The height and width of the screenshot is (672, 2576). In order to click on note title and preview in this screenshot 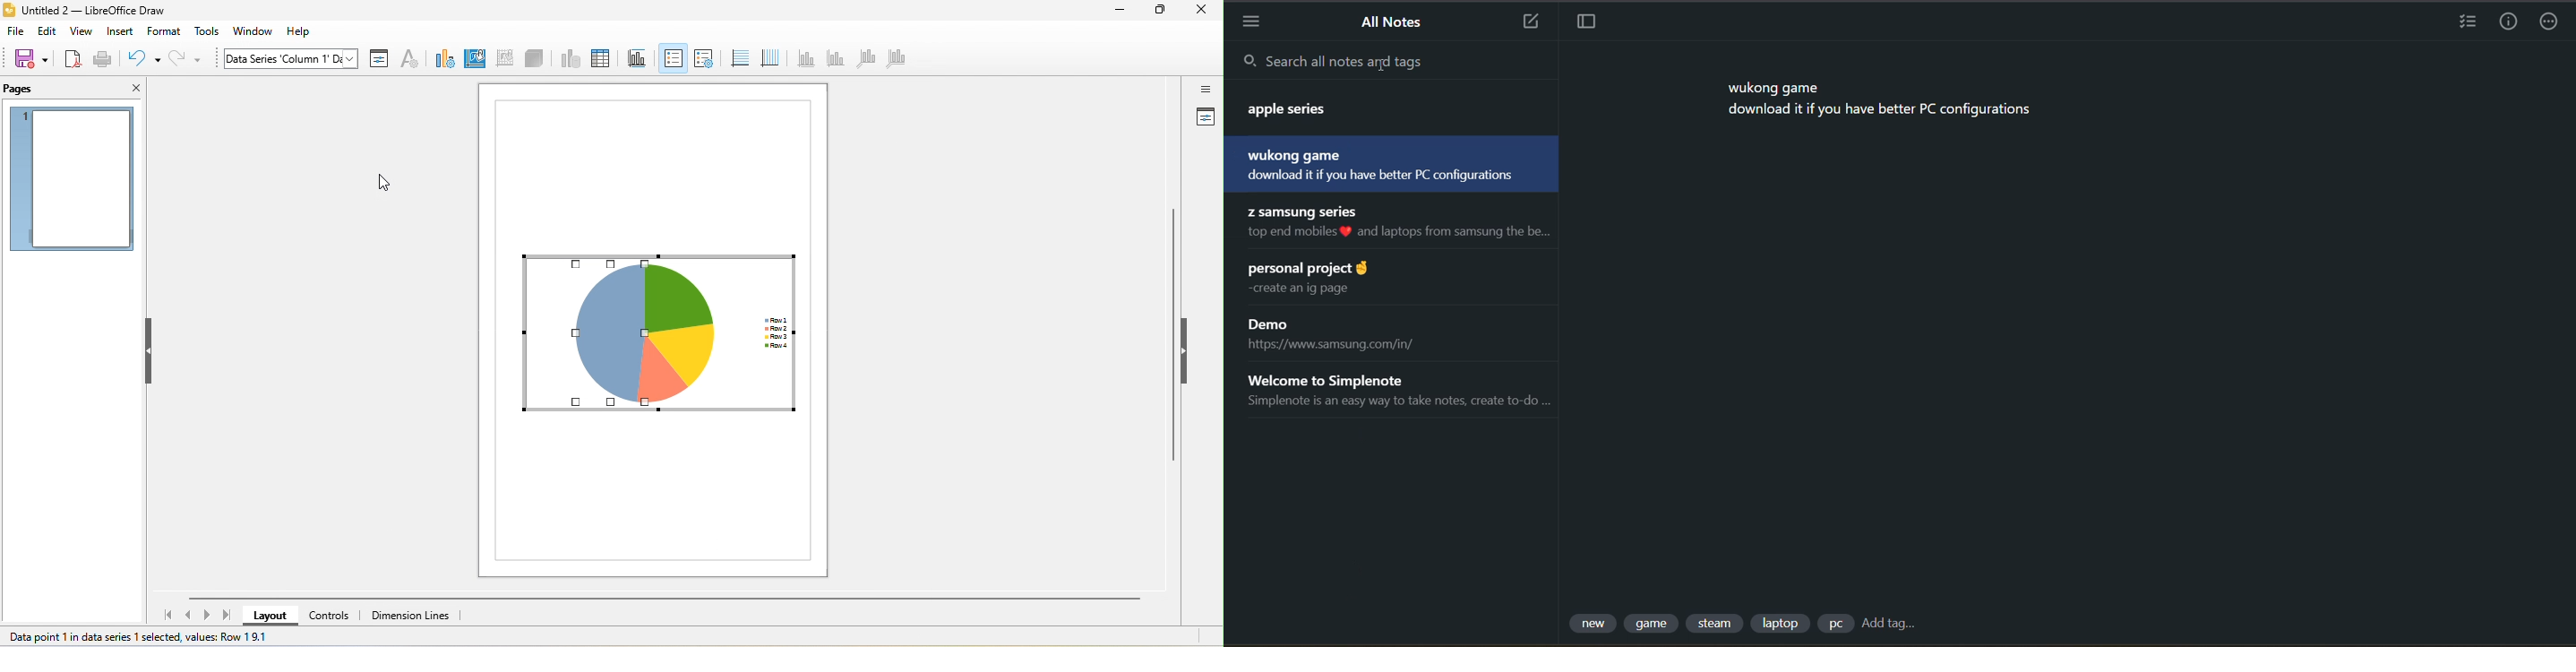, I will do `click(1395, 390)`.